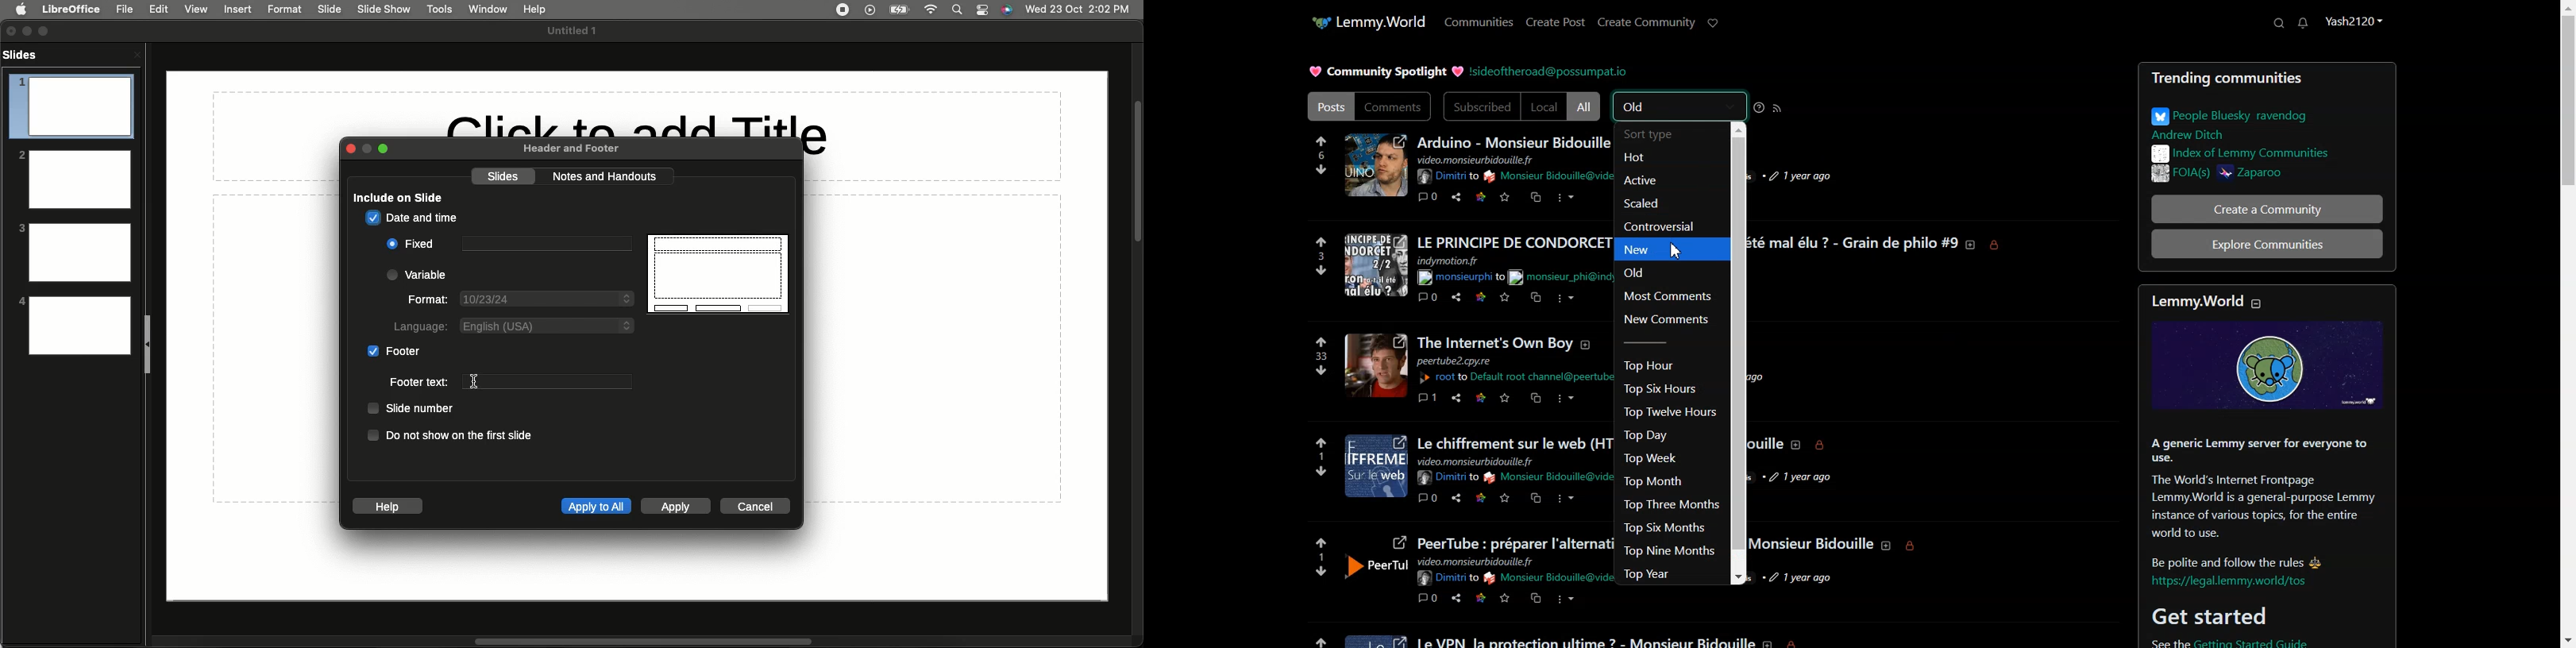 This screenshot has height=672, width=2576. What do you see at coordinates (1760, 107) in the screenshot?
I see `Sorting help` at bounding box center [1760, 107].